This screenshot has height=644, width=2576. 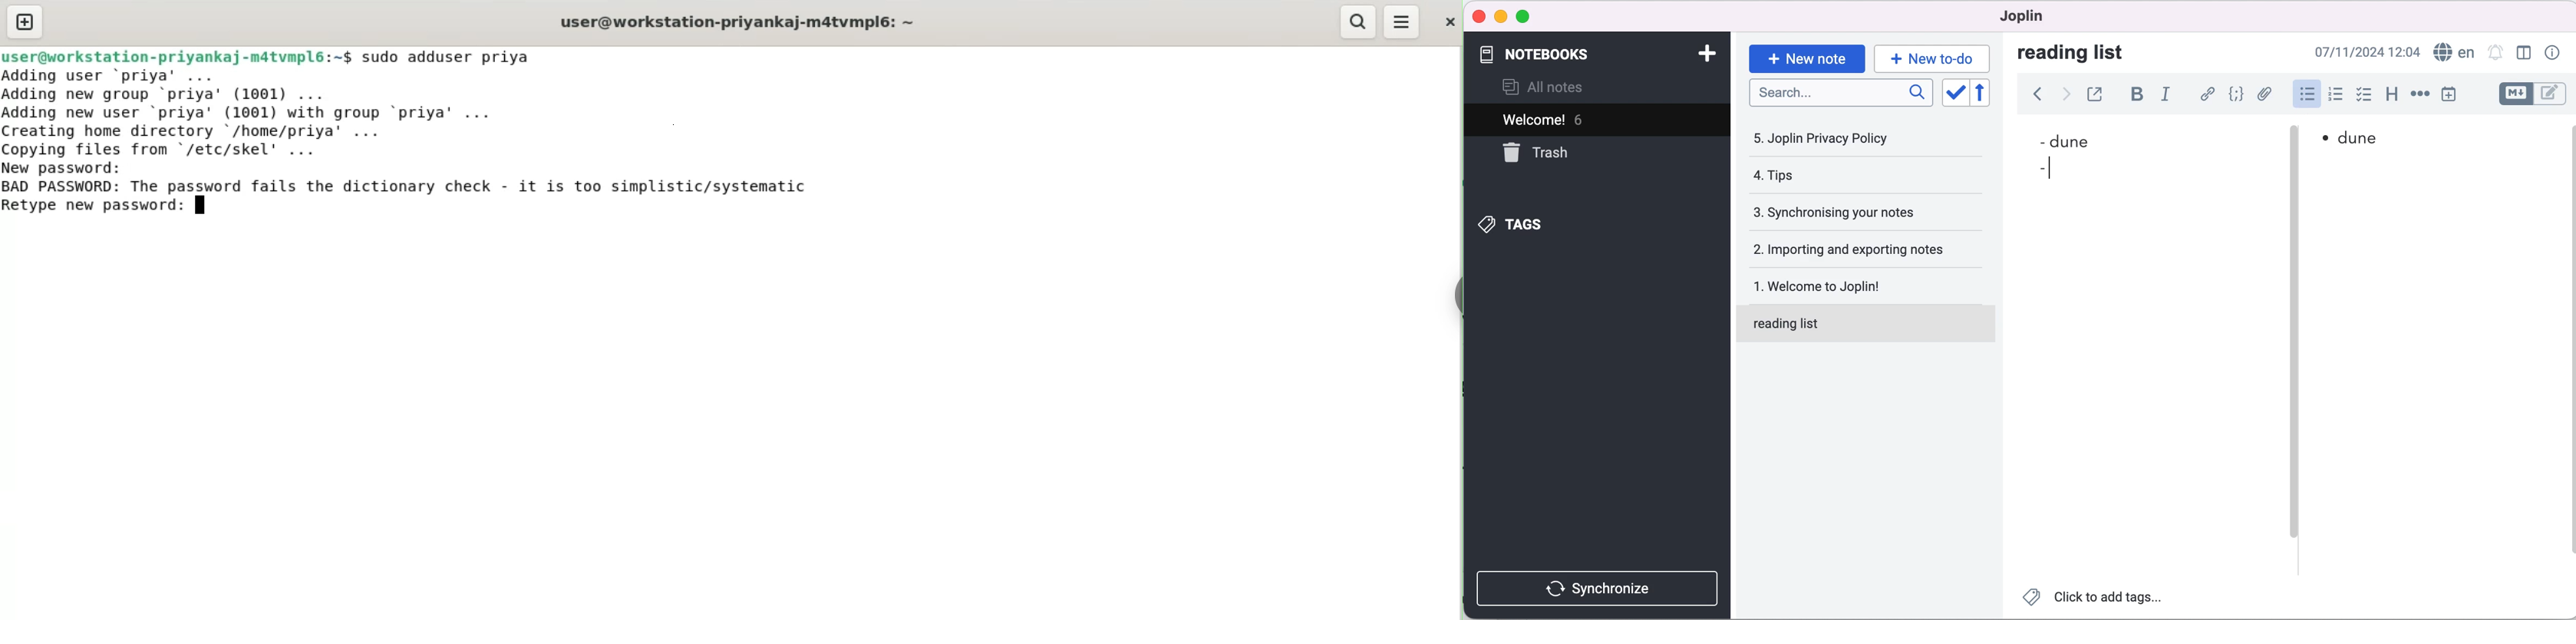 What do you see at coordinates (1584, 120) in the screenshot?
I see `welcome! 6` at bounding box center [1584, 120].